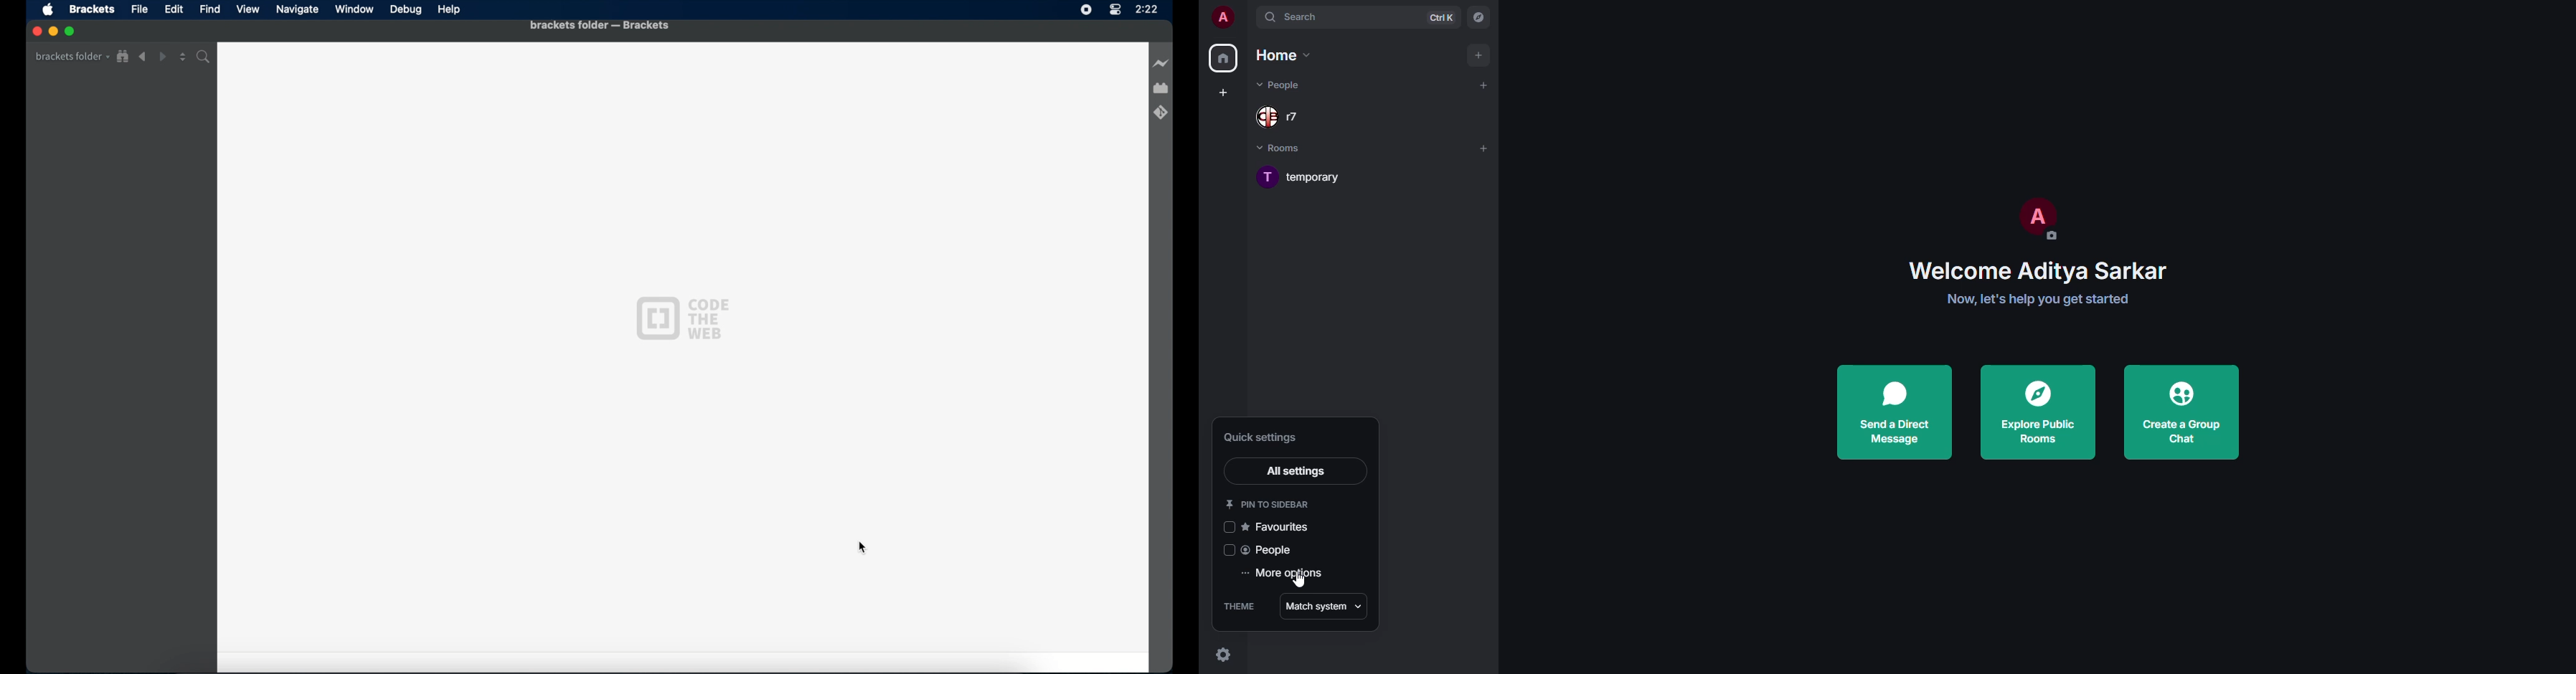  Describe the element at coordinates (862, 549) in the screenshot. I see `cursor` at that location.